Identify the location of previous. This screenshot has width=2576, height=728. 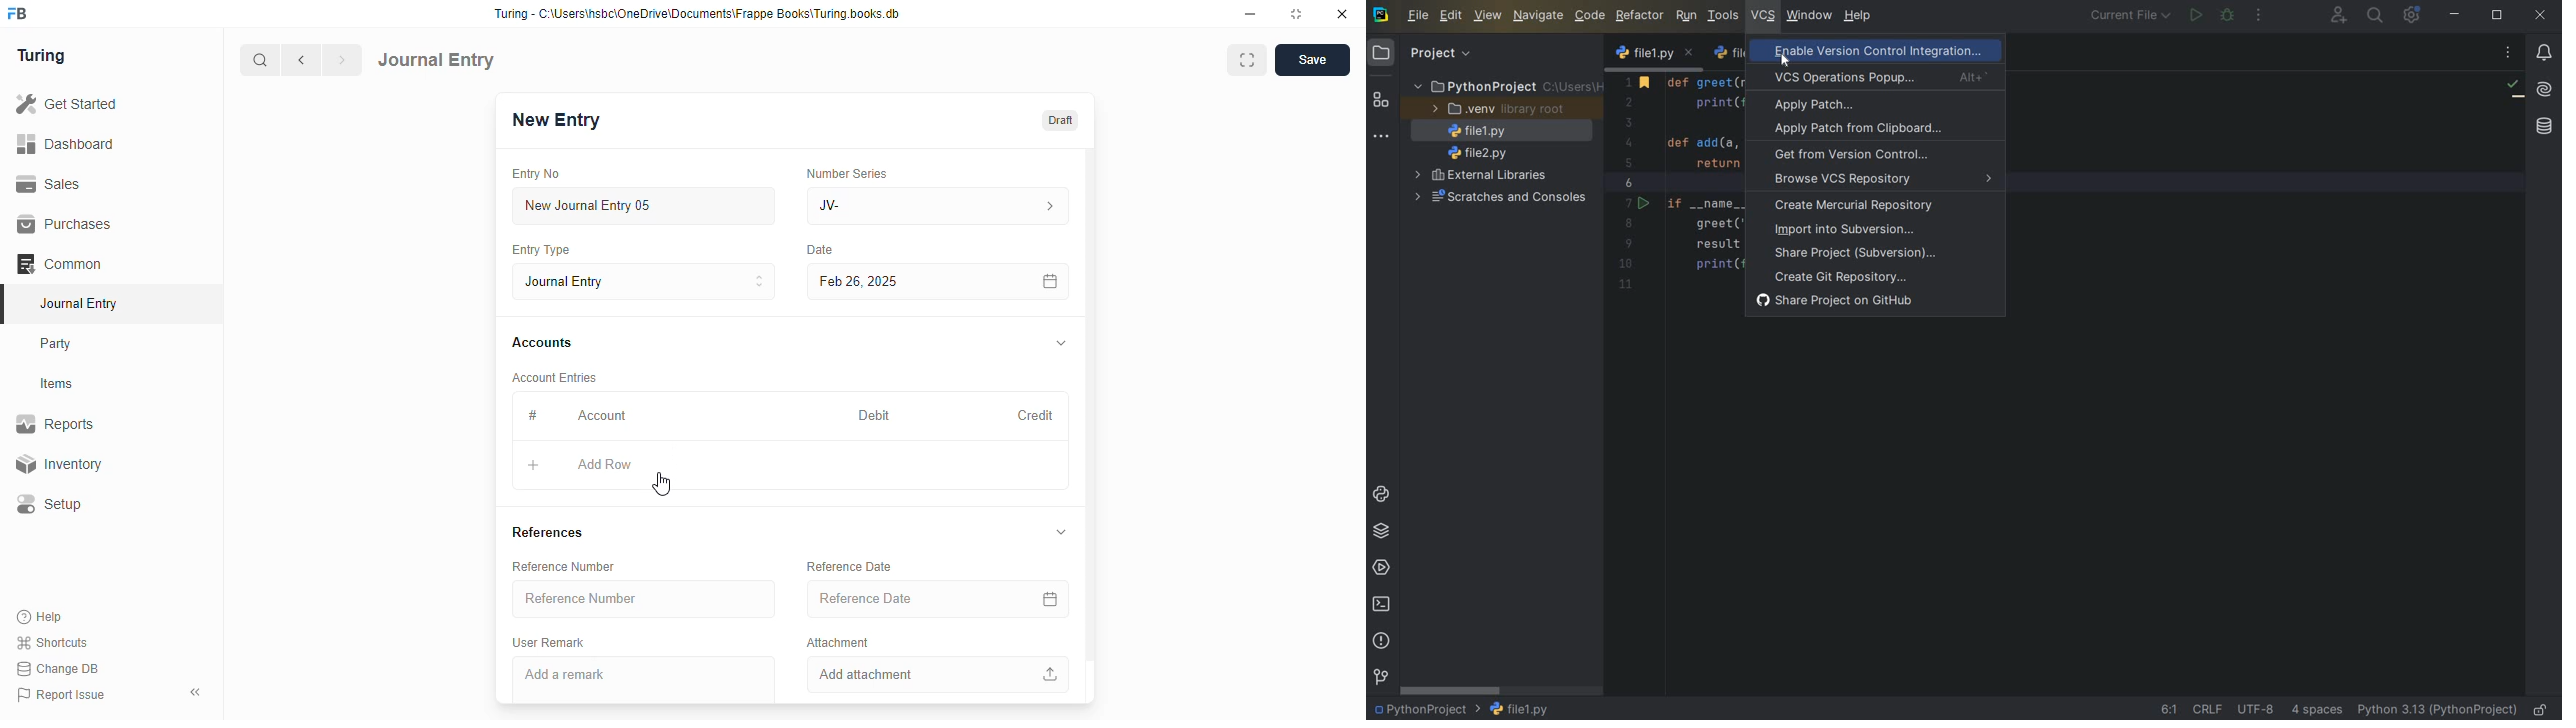
(303, 60).